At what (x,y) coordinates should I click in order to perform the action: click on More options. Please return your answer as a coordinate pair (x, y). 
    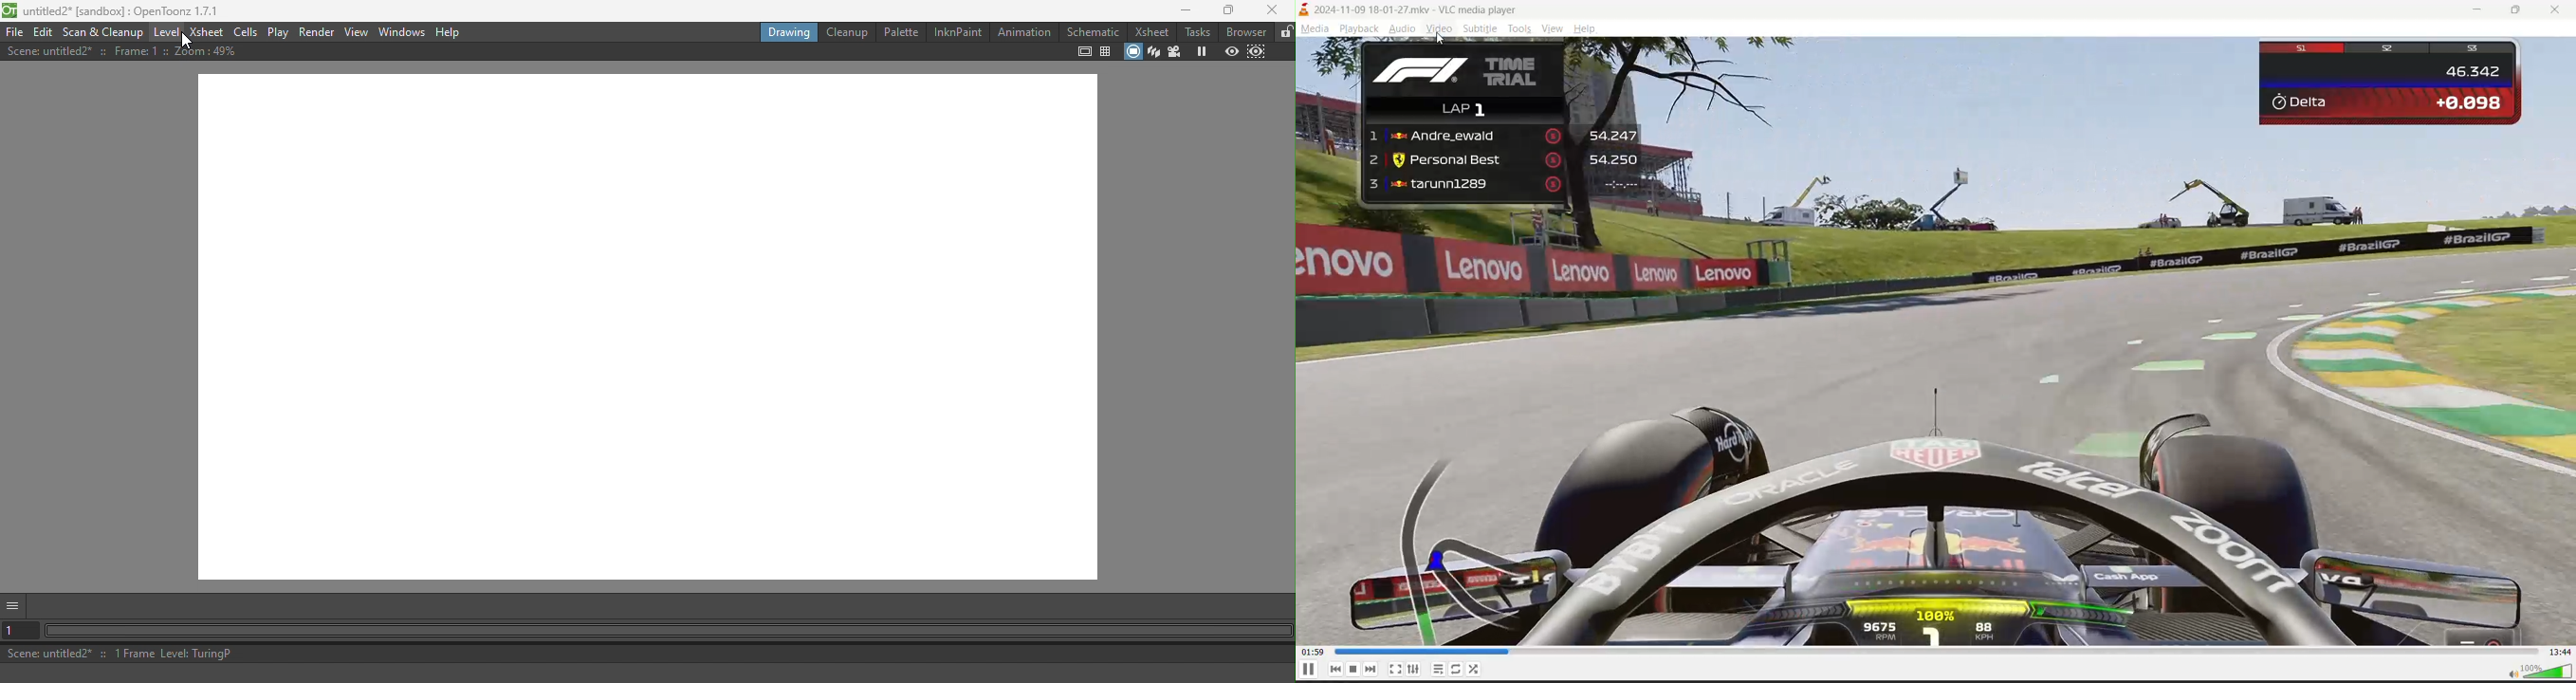
    Looking at the image, I should click on (15, 607).